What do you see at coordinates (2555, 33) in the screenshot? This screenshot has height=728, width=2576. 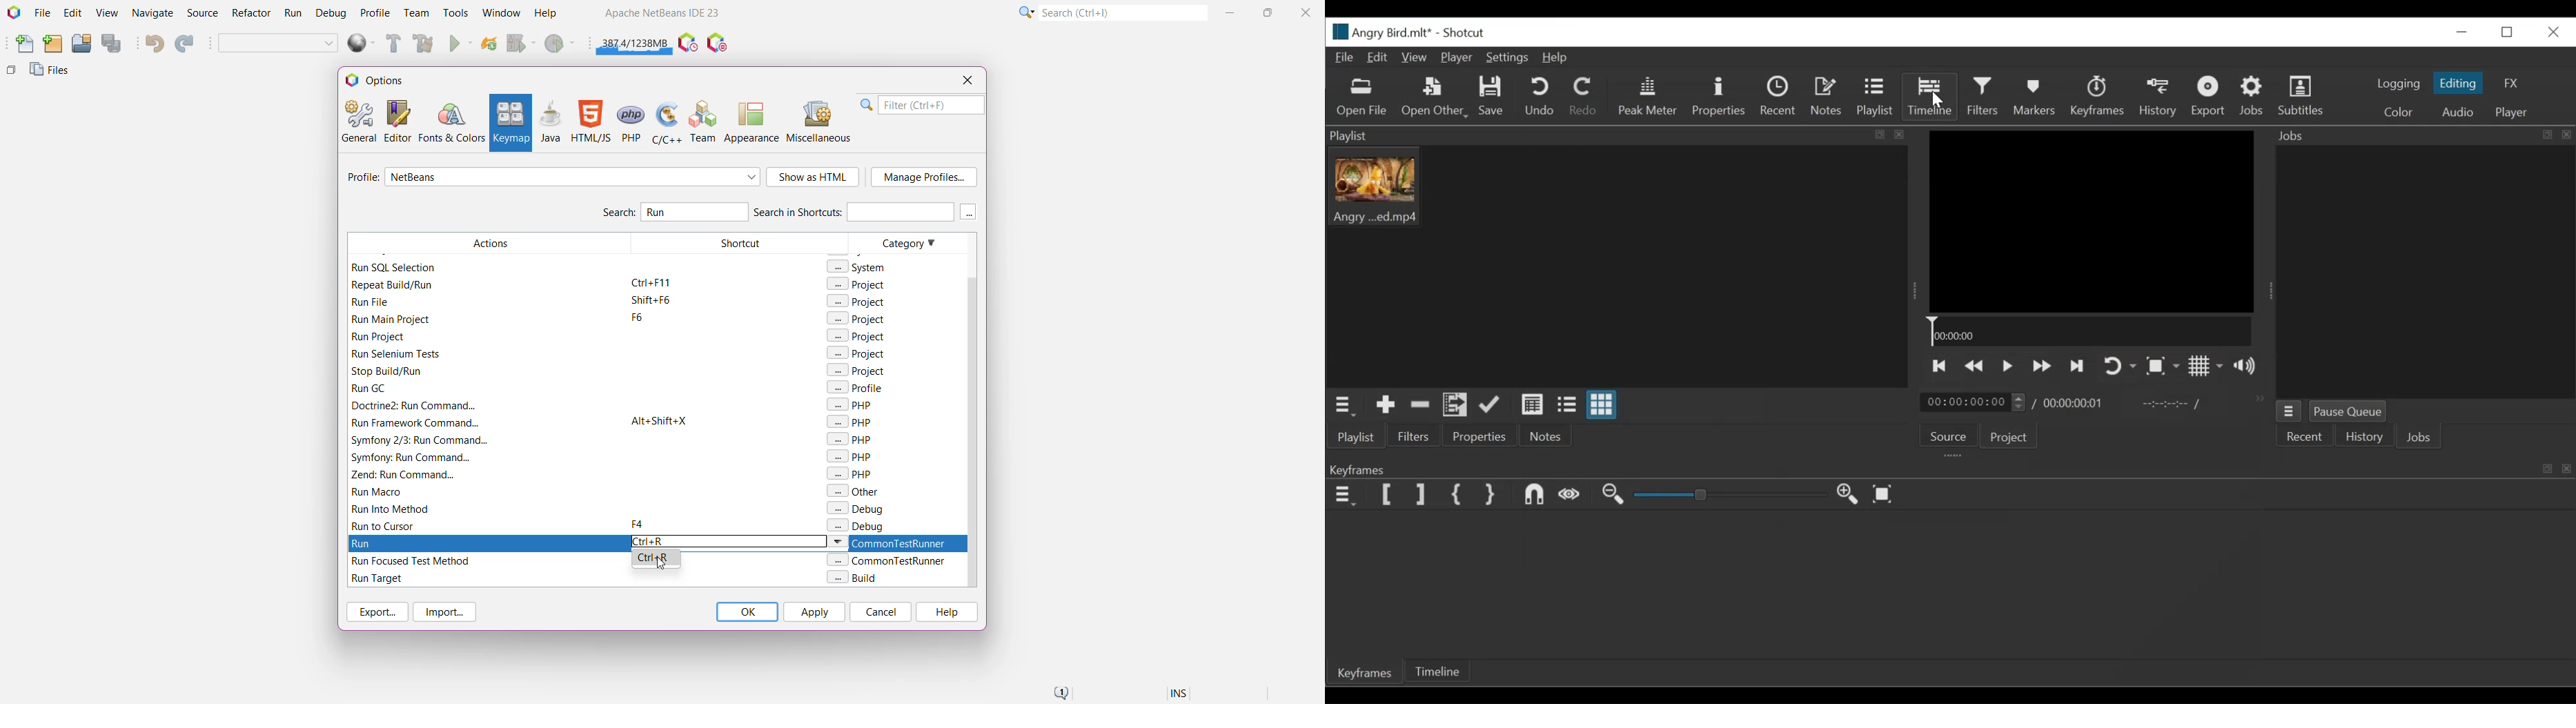 I see `` at bounding box center [2555, 33].